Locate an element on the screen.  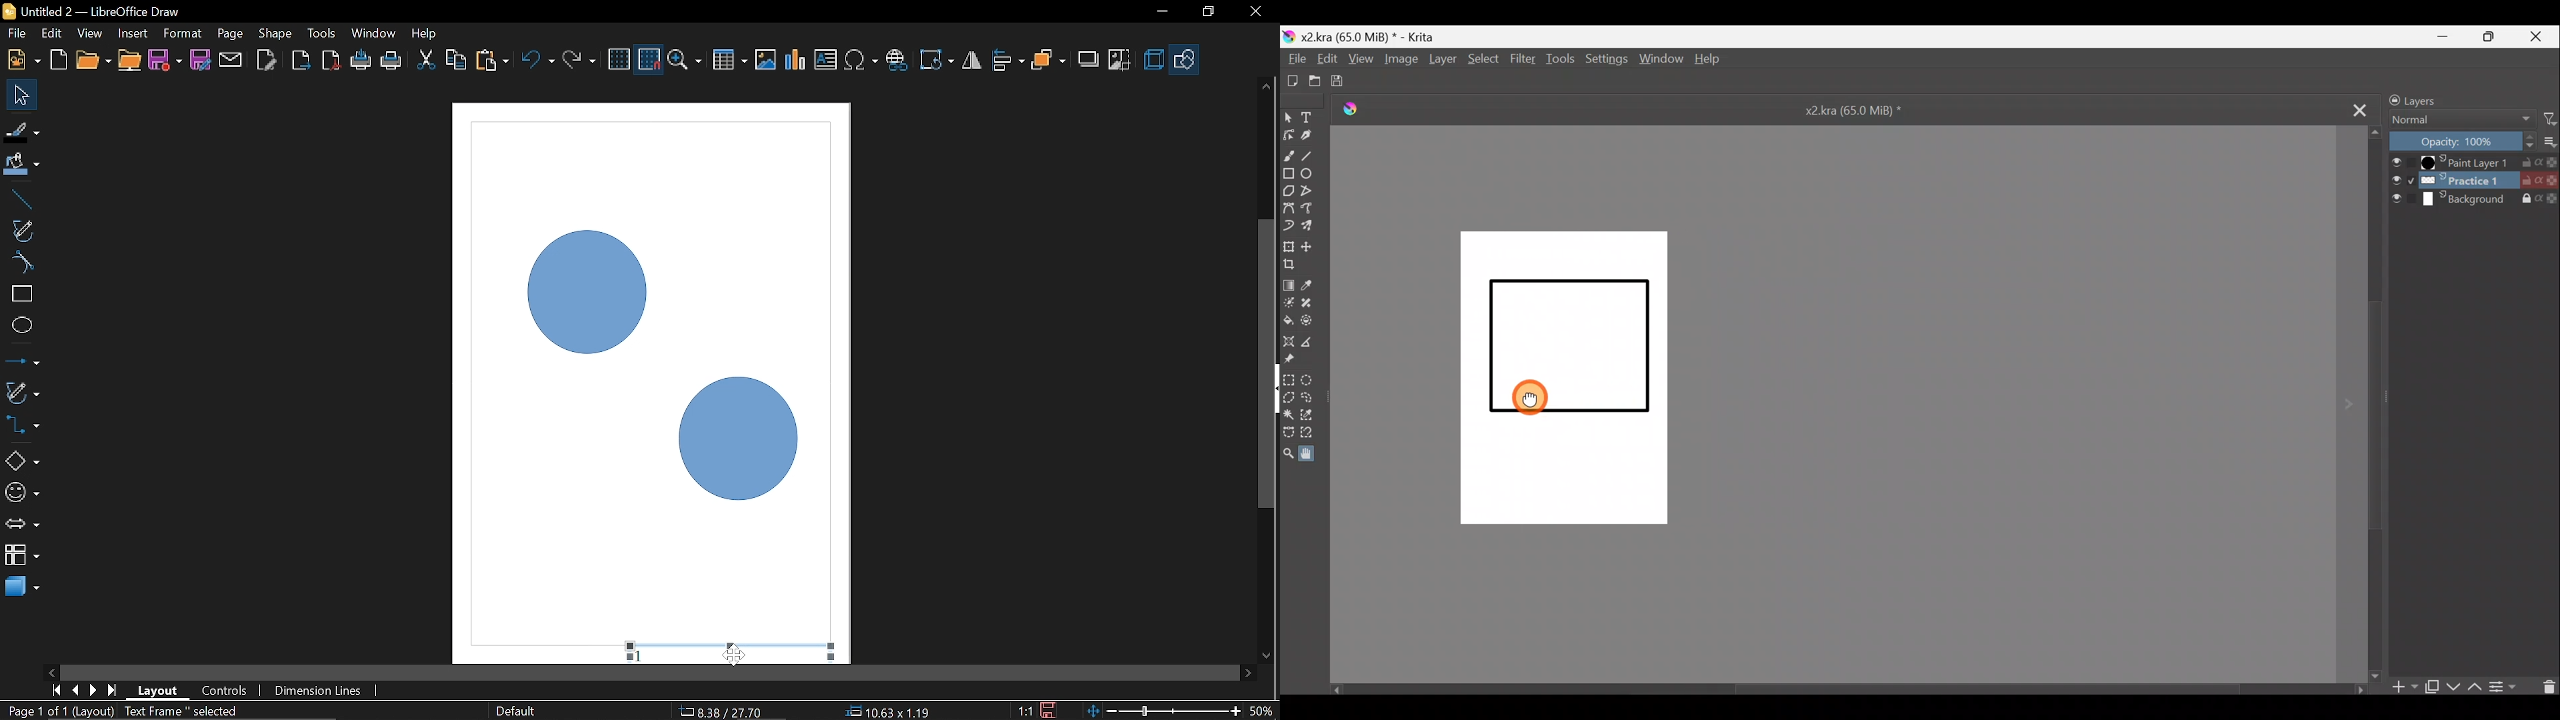
Bezier curve tool is located at coordinates (1288, 207).